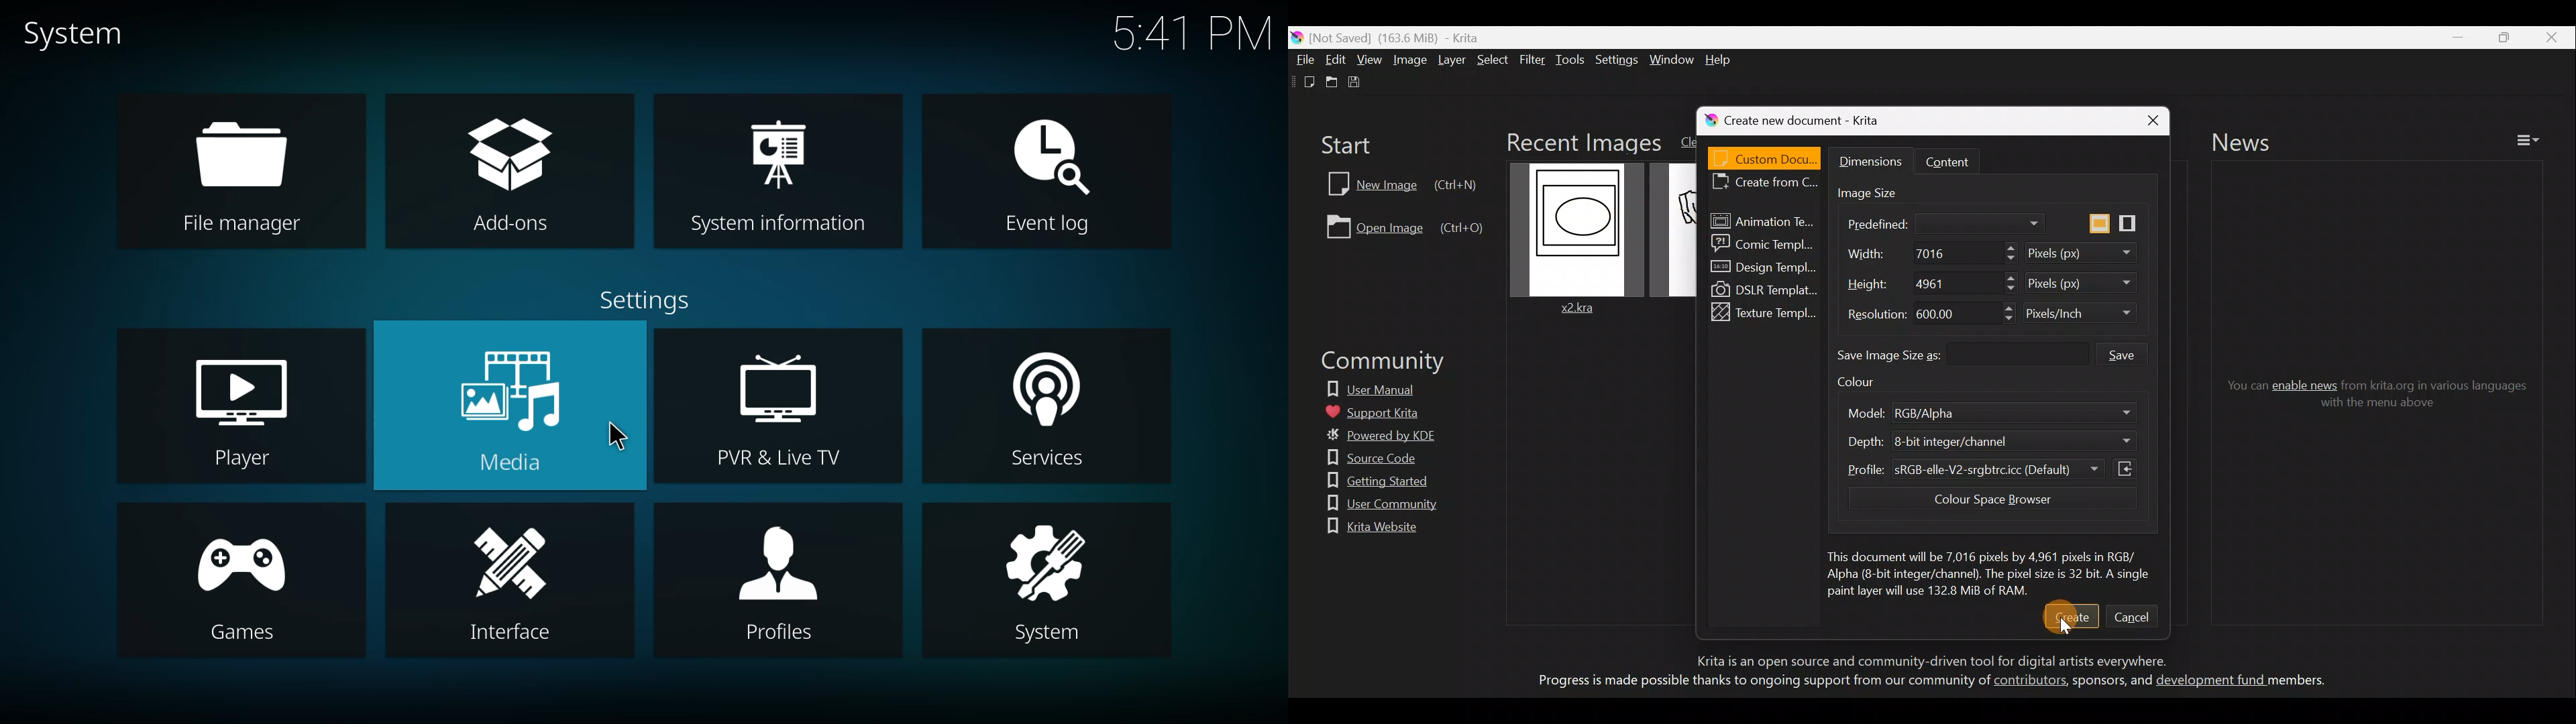  What do you see at coordinates (619, 439) in the screenshot?
I see `cursor` at bounding box center [619, 439].